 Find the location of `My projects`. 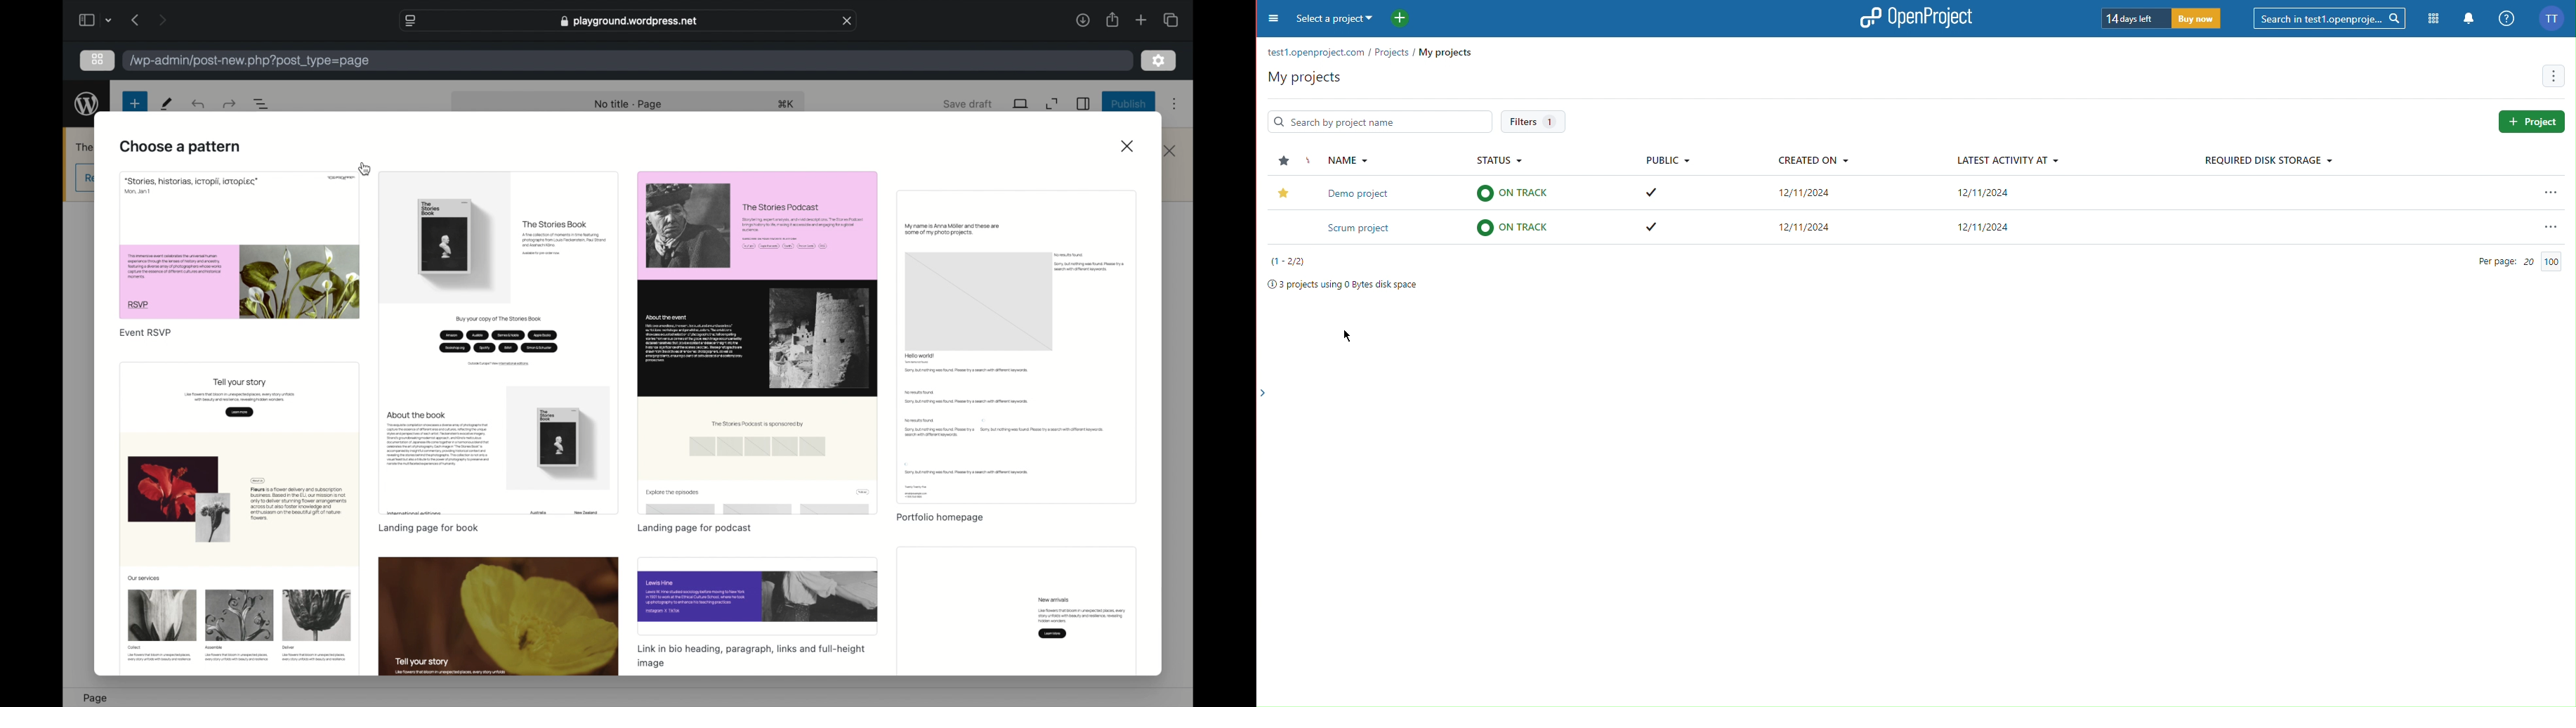

My projects is located at coordinates (1301, 77).